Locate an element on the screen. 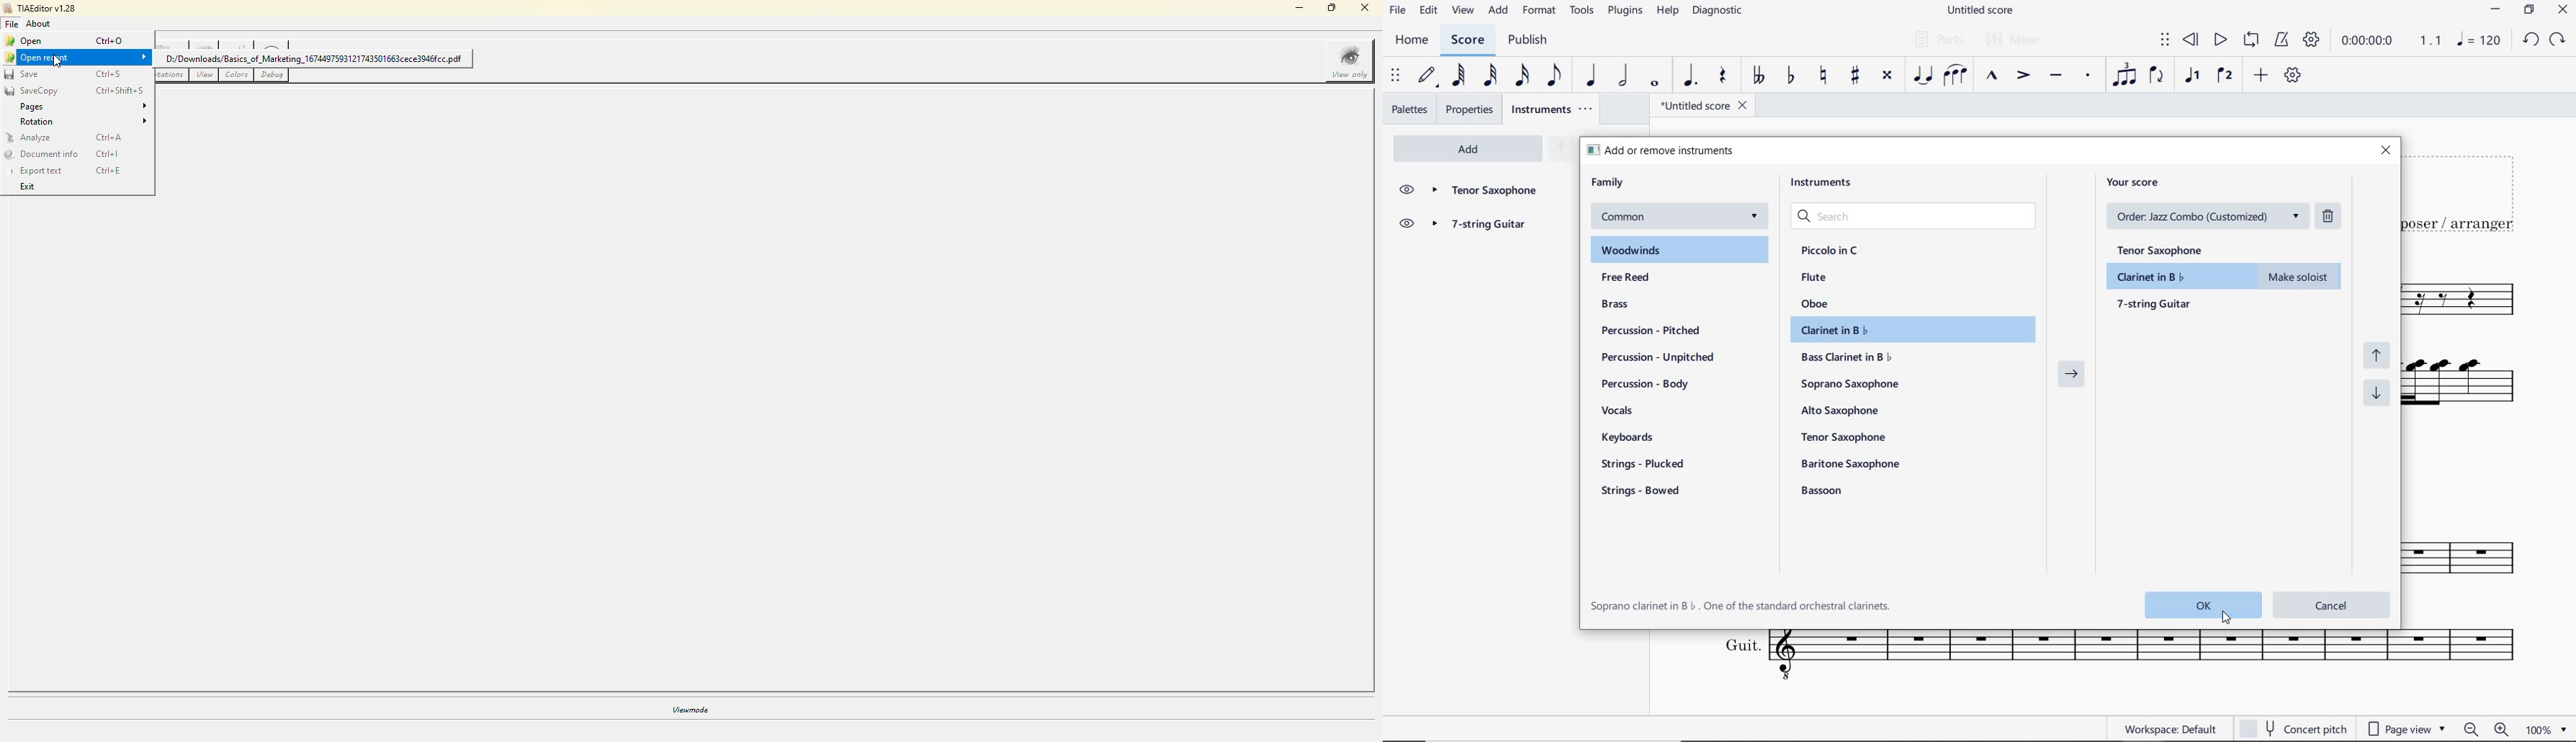 The height and width of the screenshot is (756, 2576). TOOLS is located at coordinates (1582, 9).